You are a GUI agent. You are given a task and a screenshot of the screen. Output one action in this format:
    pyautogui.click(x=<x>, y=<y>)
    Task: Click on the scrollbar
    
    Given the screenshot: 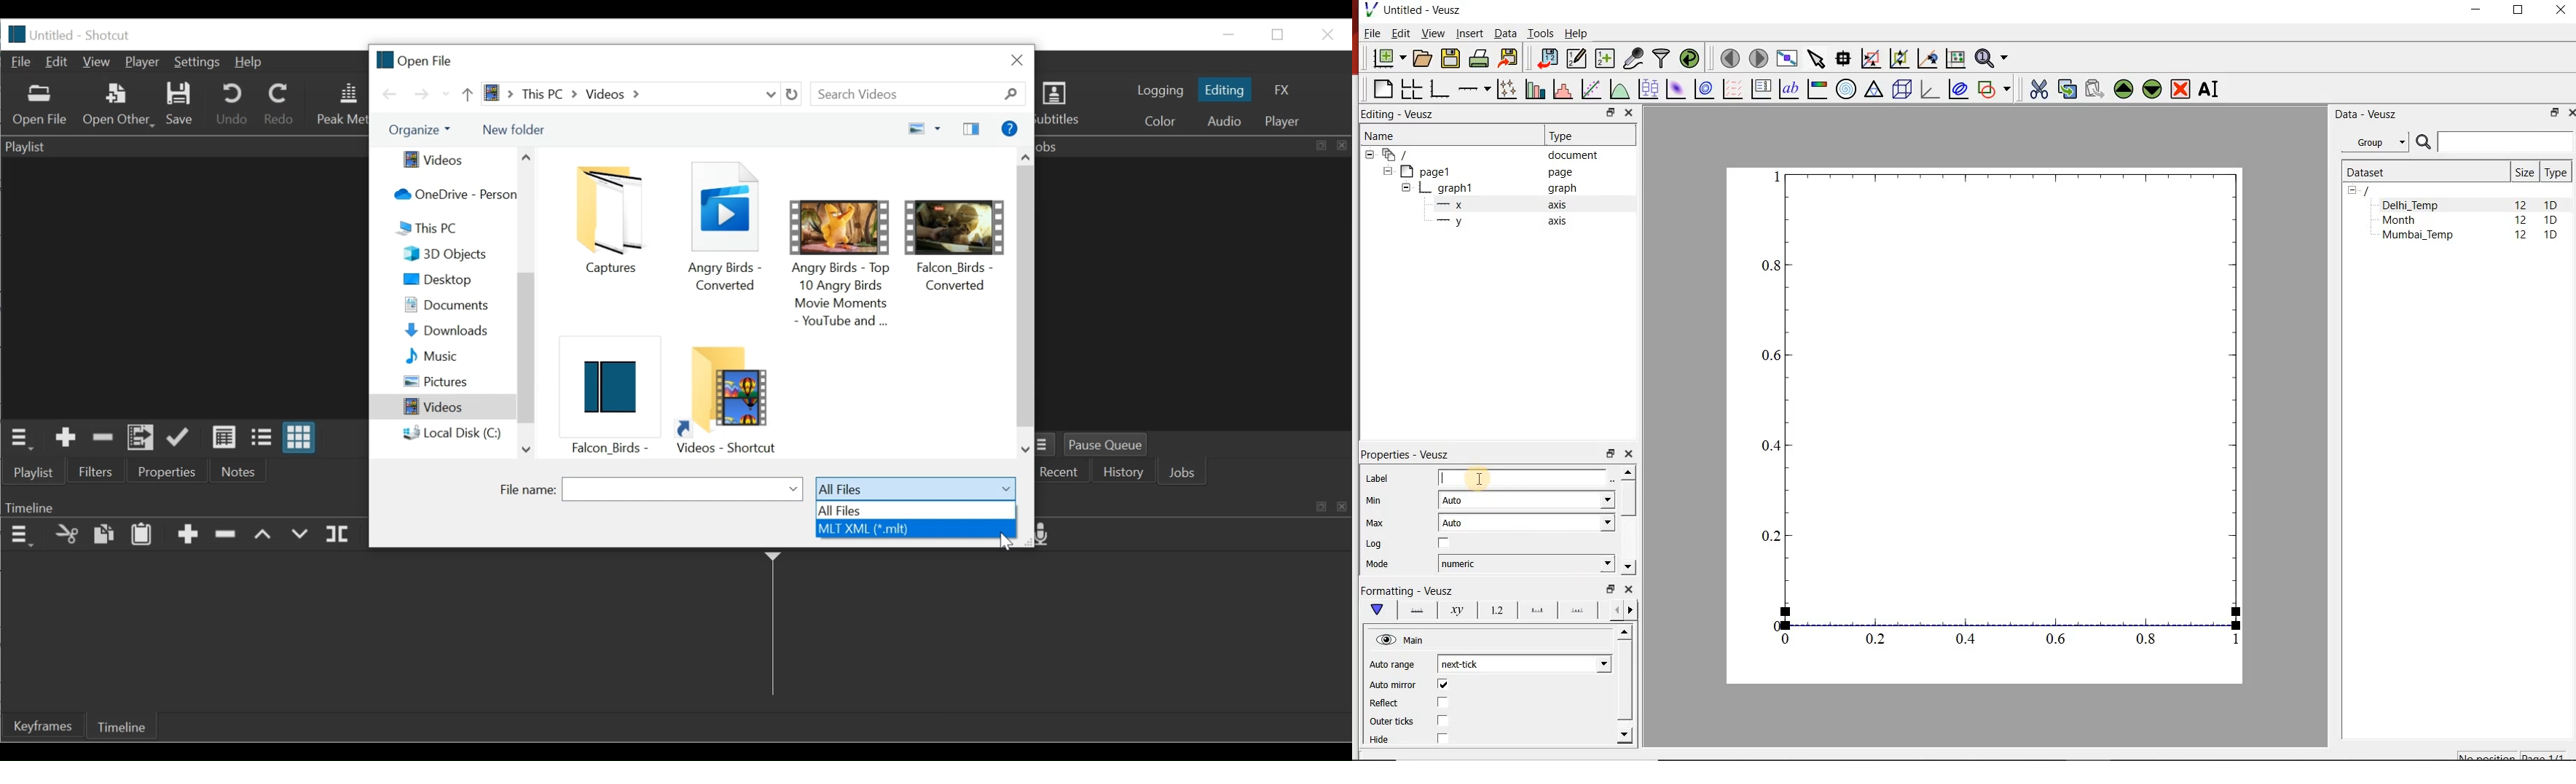 What is the action you would take?
    pyautogui.click(x=1627, y=520)
    